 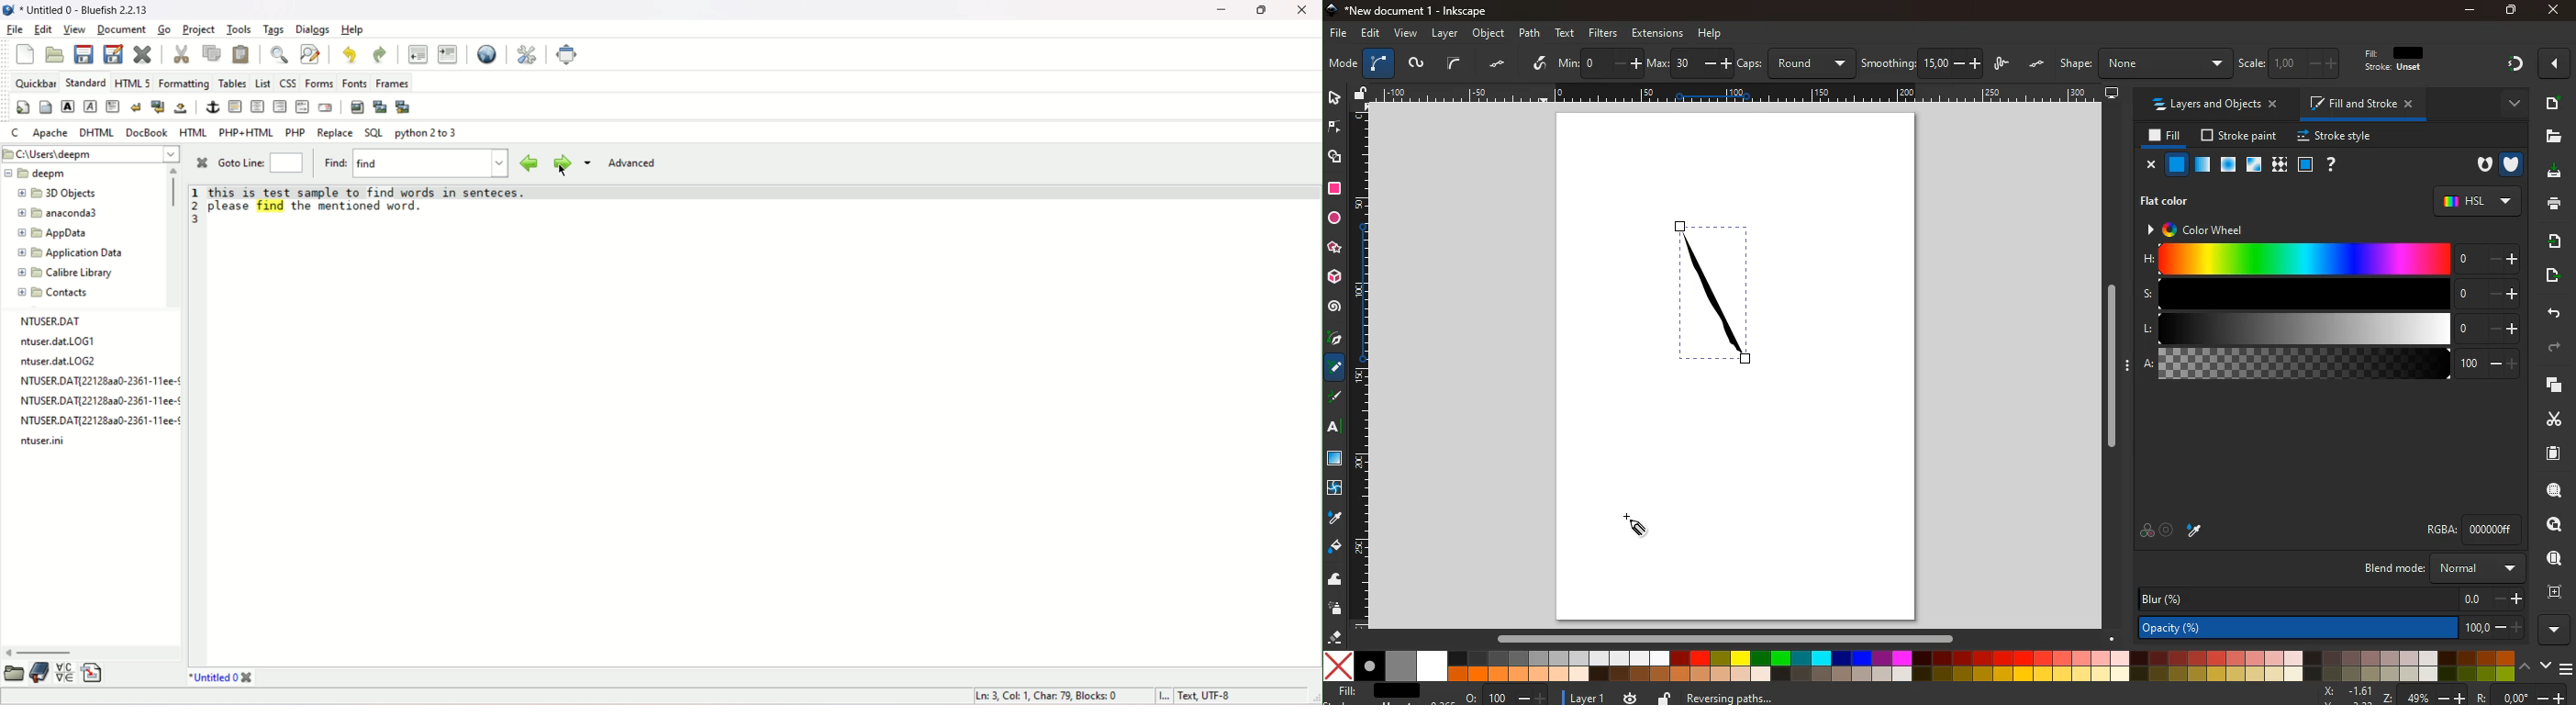 What do you see at coordinates (319, 83) in the screenshot?
I see `forms` at bounding box center [319, 83].